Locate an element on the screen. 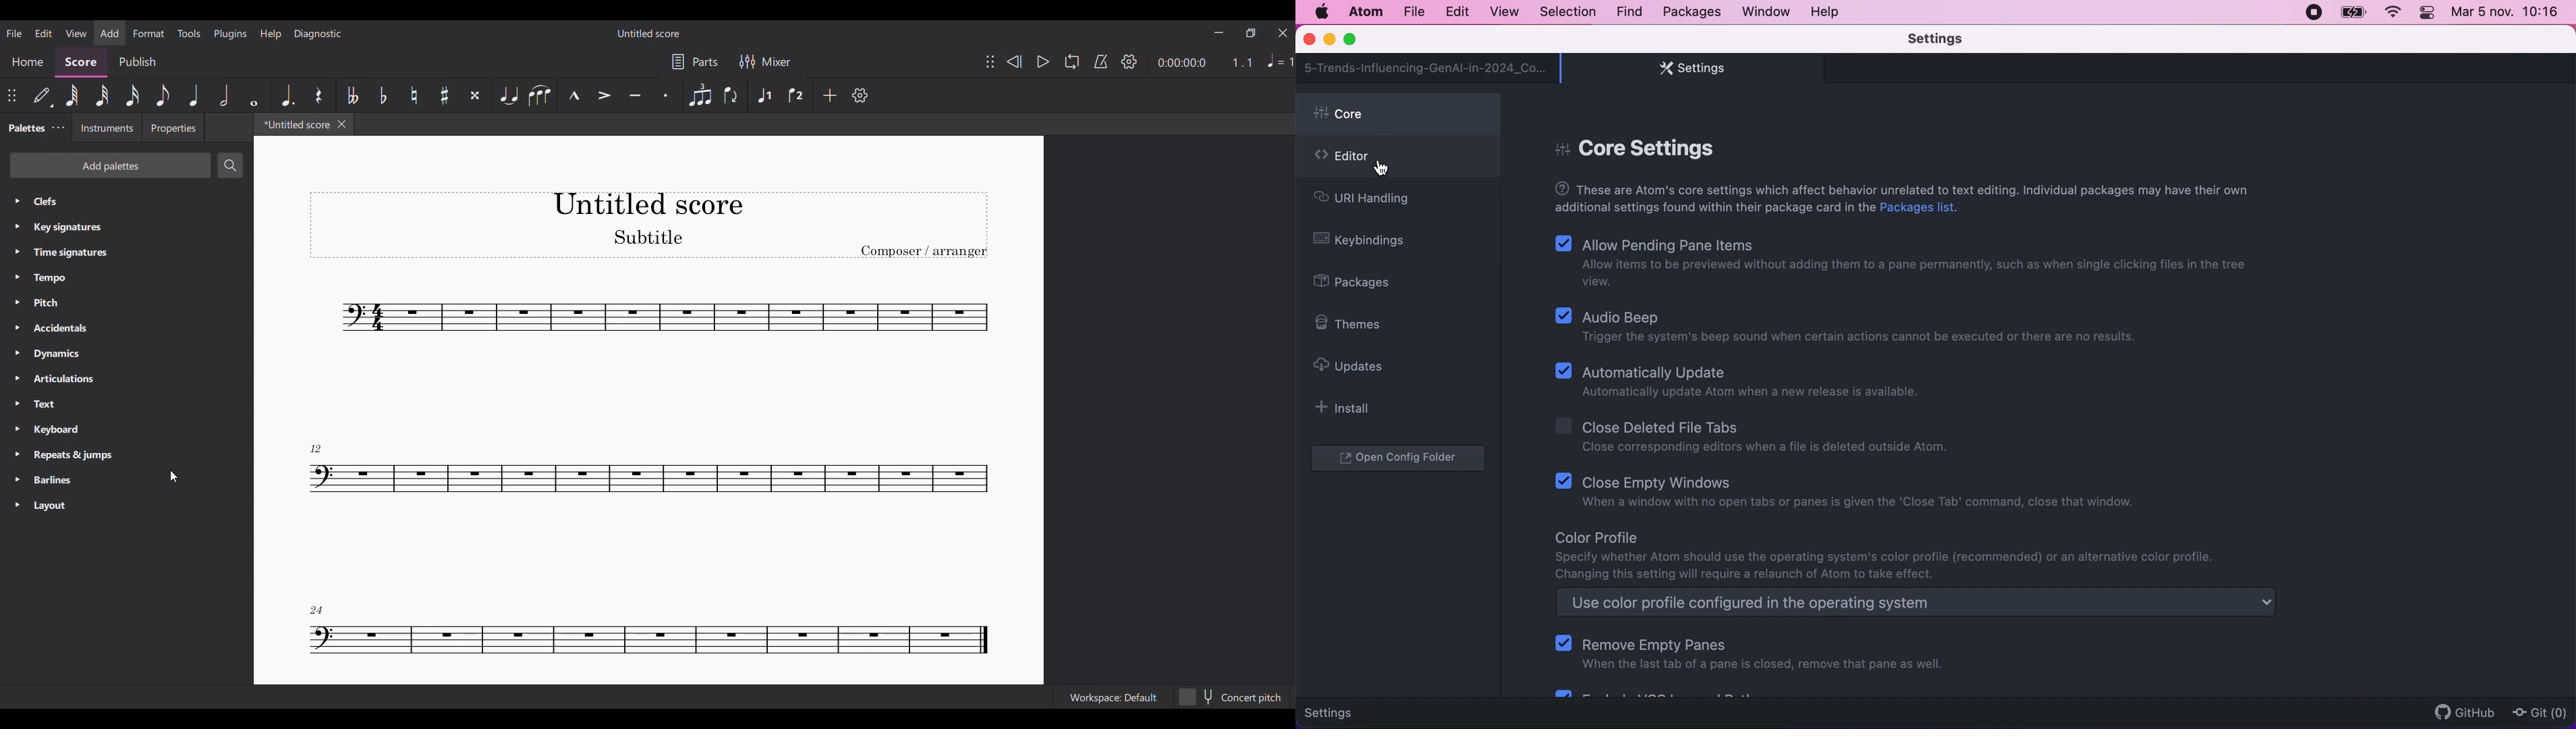 The height and width of the screenshot is (756, 2576). Text is located at coordinates (50, 404).